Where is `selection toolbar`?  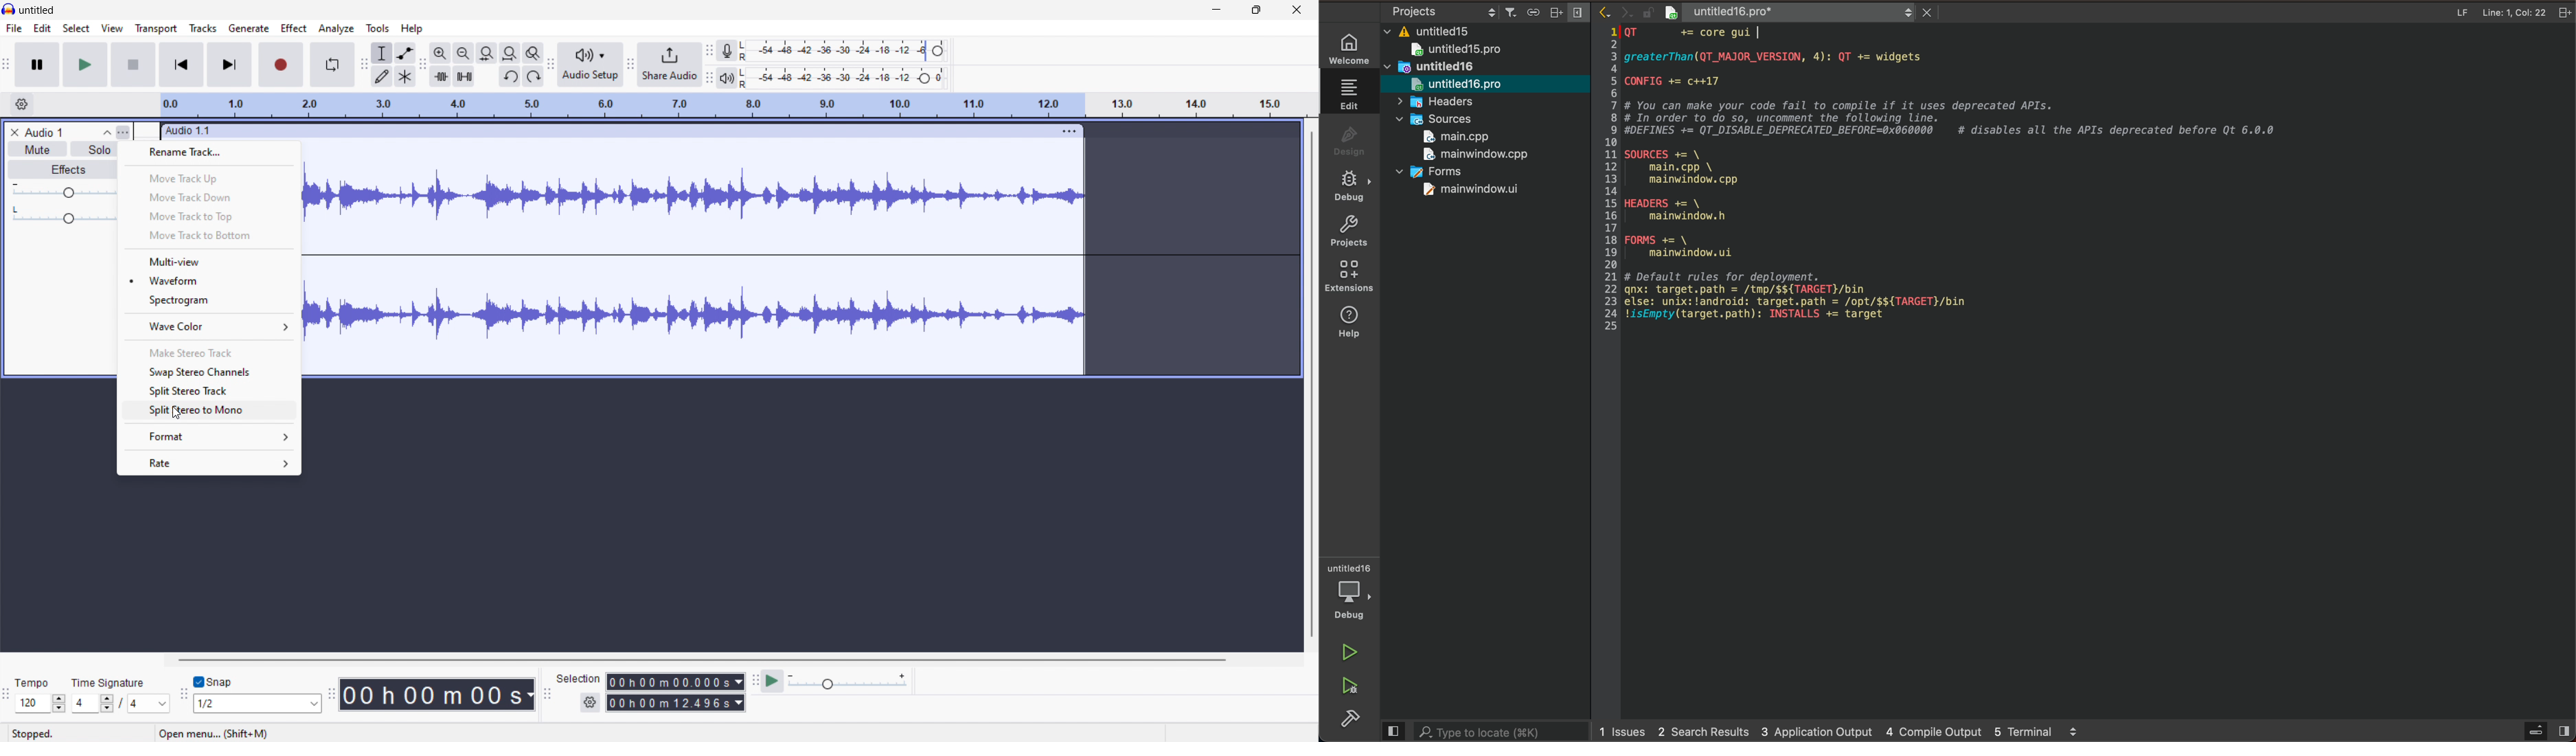 selection toolbar is located at coordinates (547, 694).